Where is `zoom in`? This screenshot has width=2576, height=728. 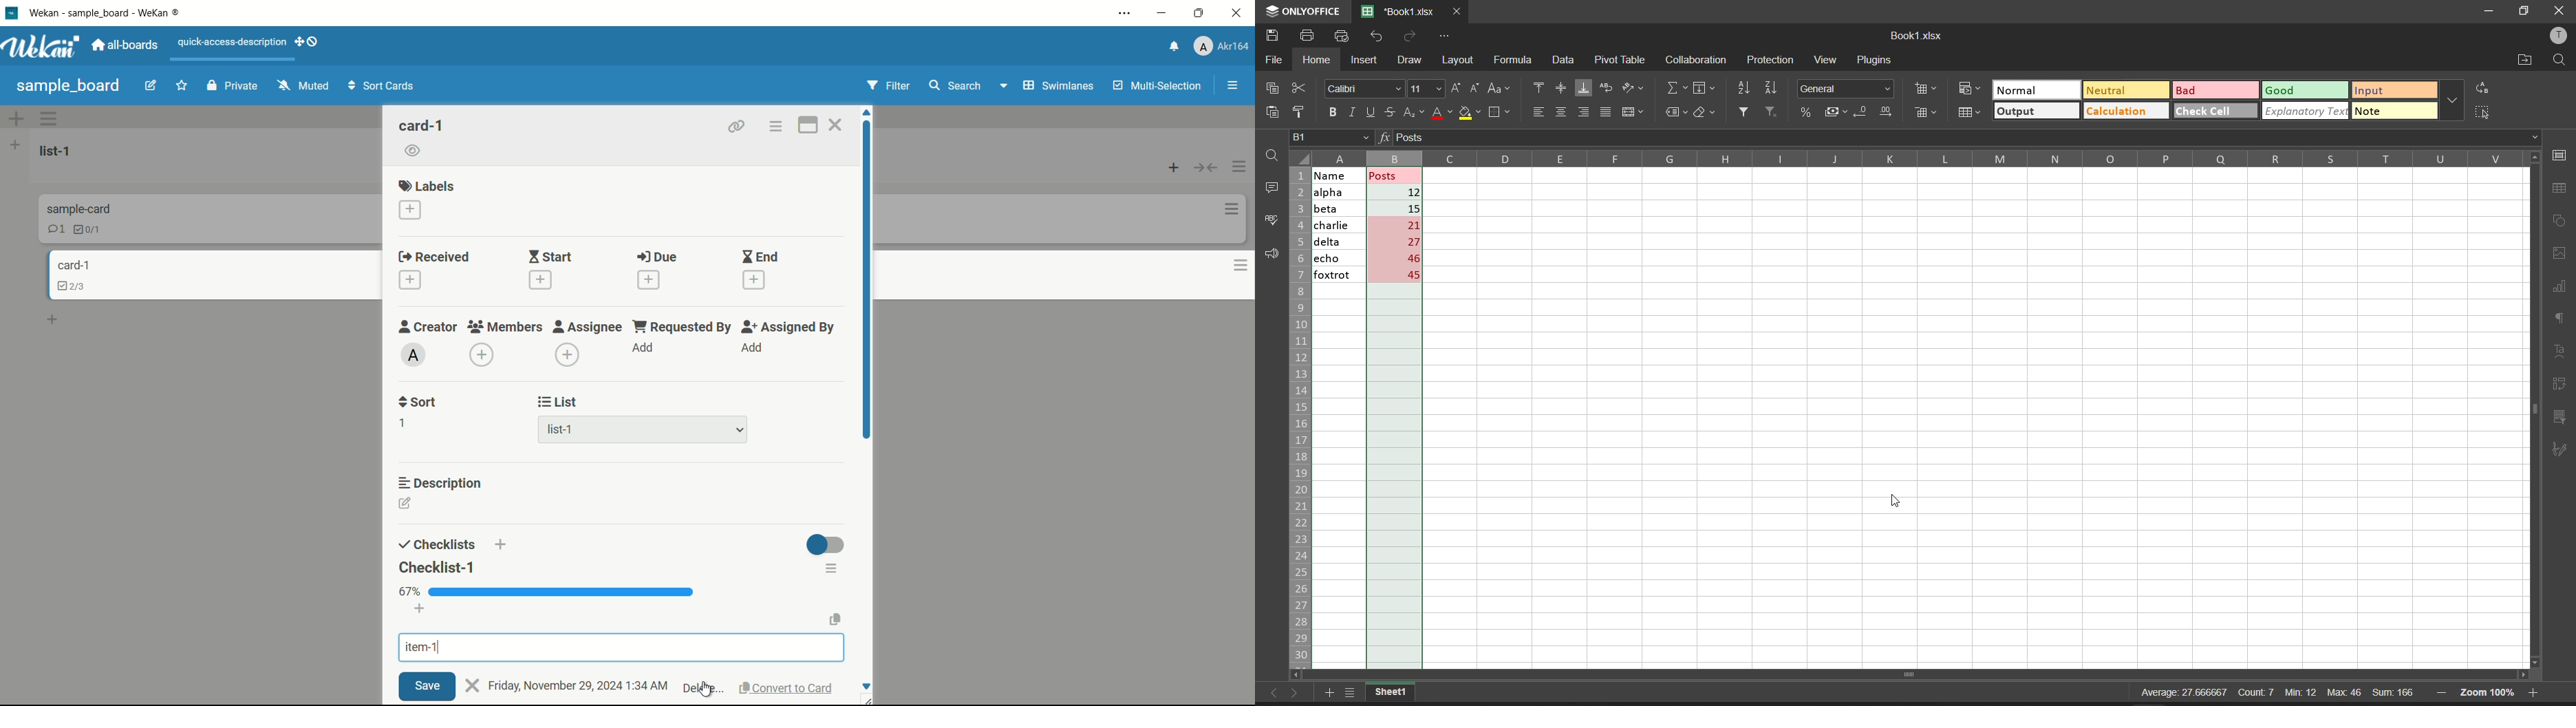 zoom in is located at coordinates (2535, 692).